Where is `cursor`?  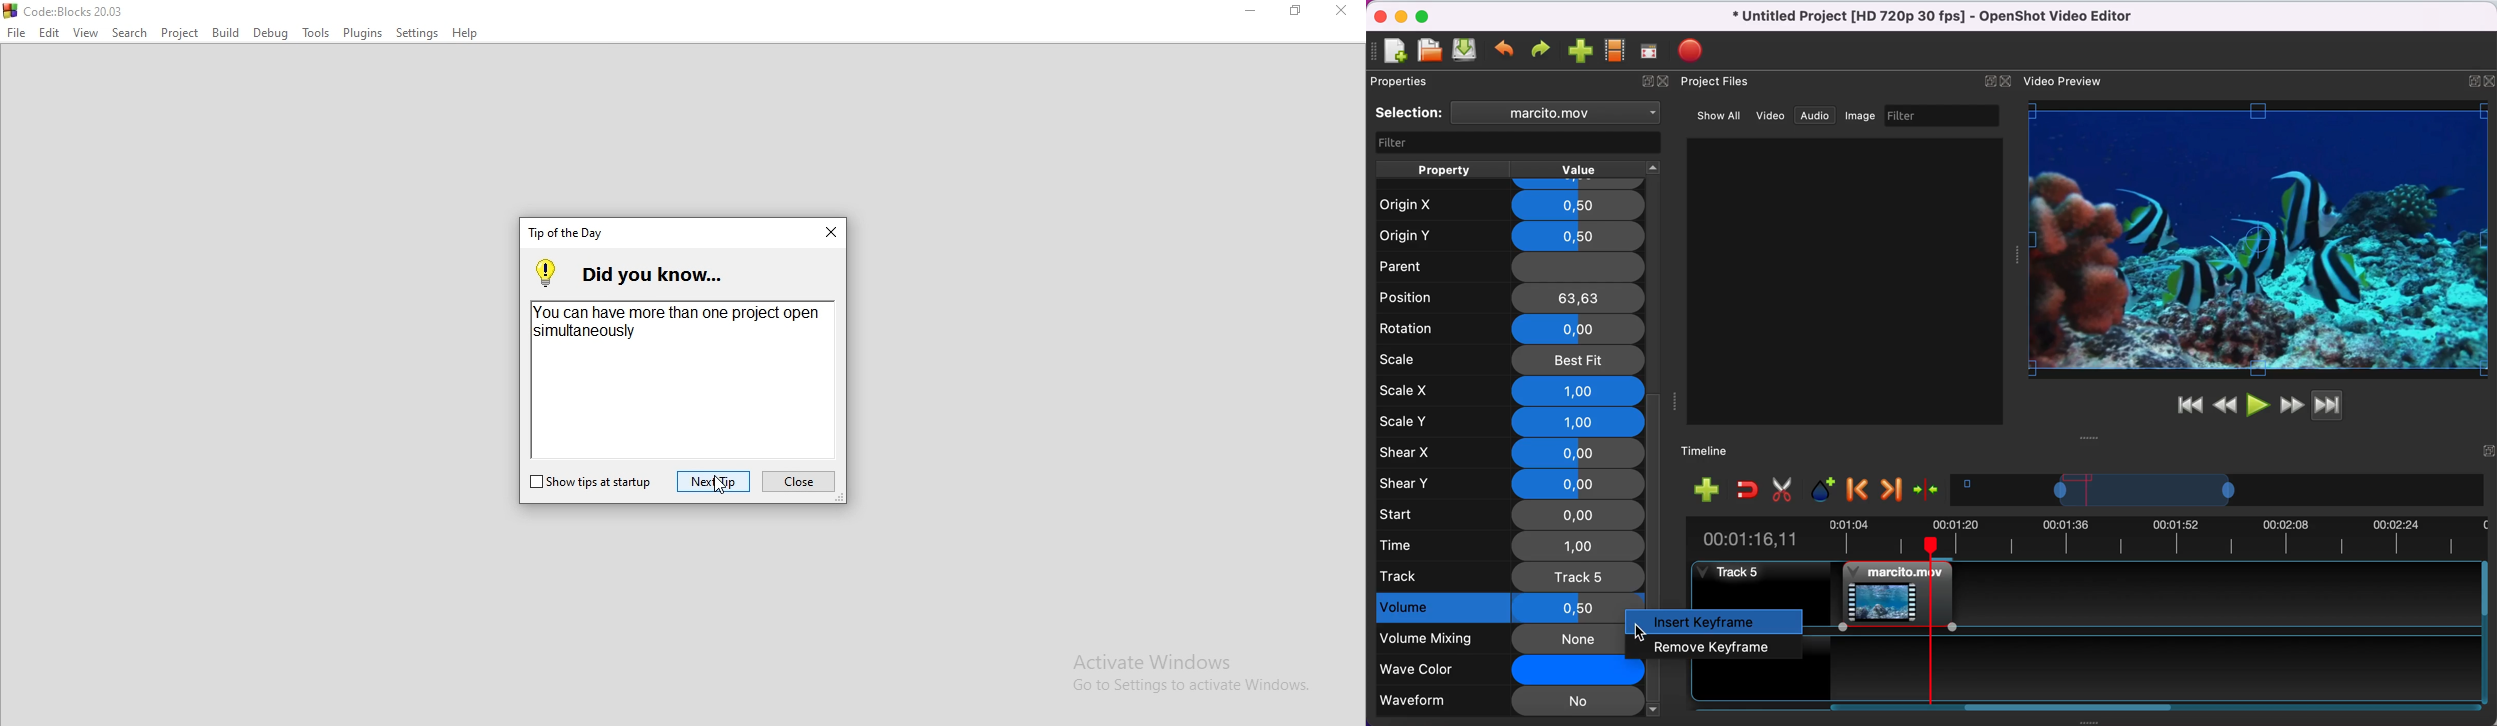
cursor is located at coordinates (1639, 633).